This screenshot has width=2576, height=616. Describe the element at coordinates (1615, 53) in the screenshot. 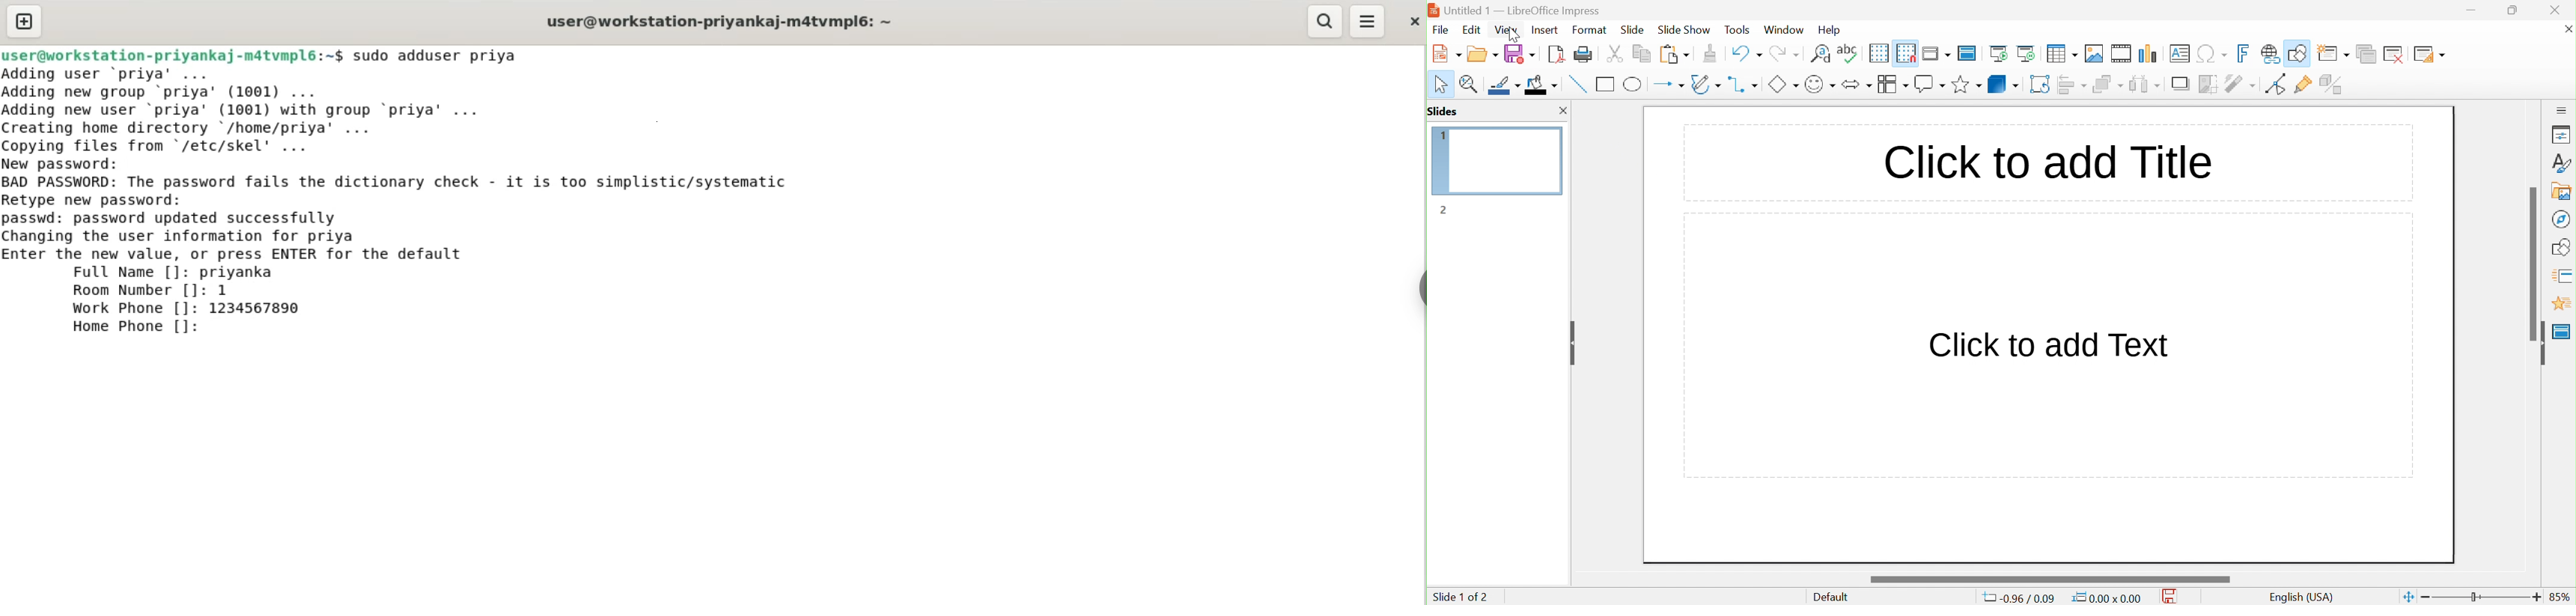

I see `cut` at that location.